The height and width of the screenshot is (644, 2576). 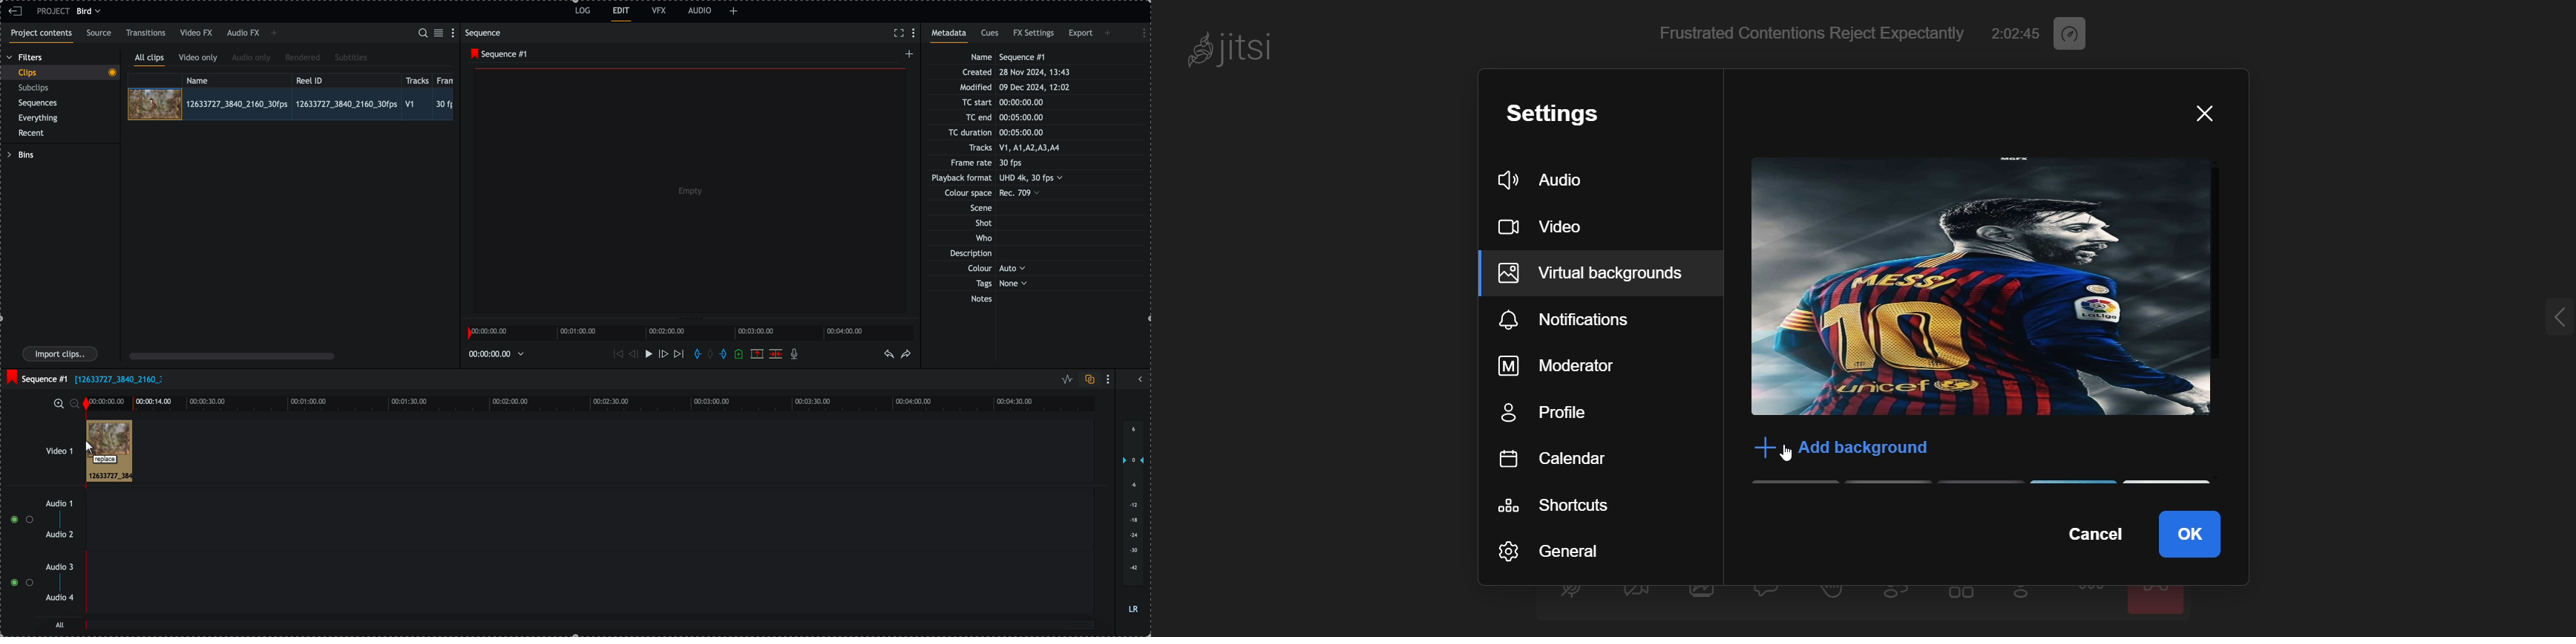 I want to click on subclips, so click(x=35, y=88).